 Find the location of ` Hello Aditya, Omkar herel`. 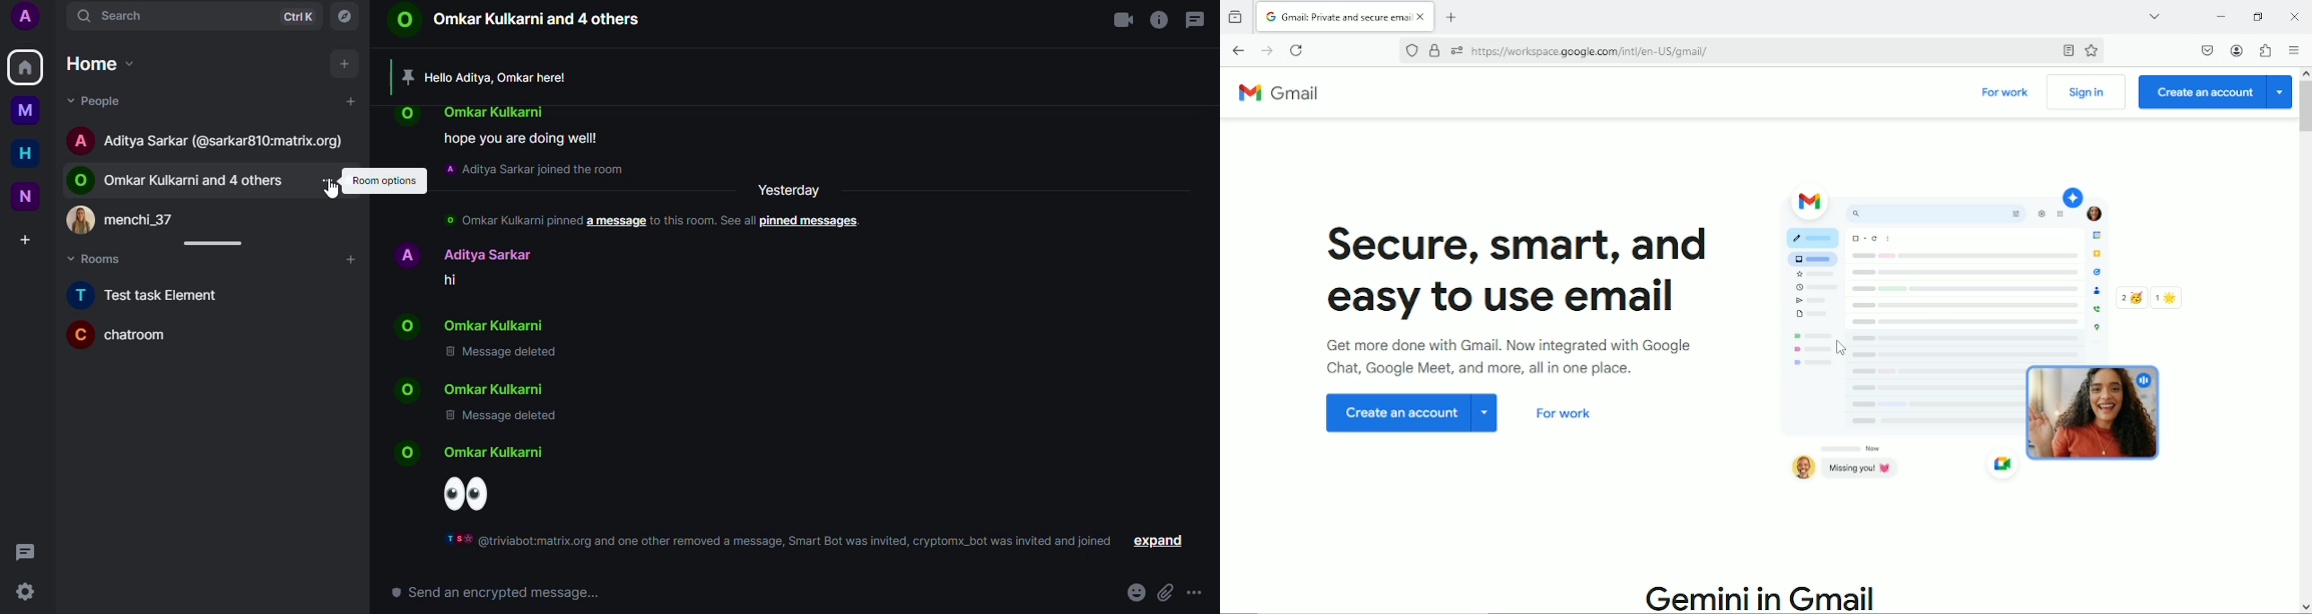

 Hello Aditya, Omkar herel is located at coordinates (502, 77).